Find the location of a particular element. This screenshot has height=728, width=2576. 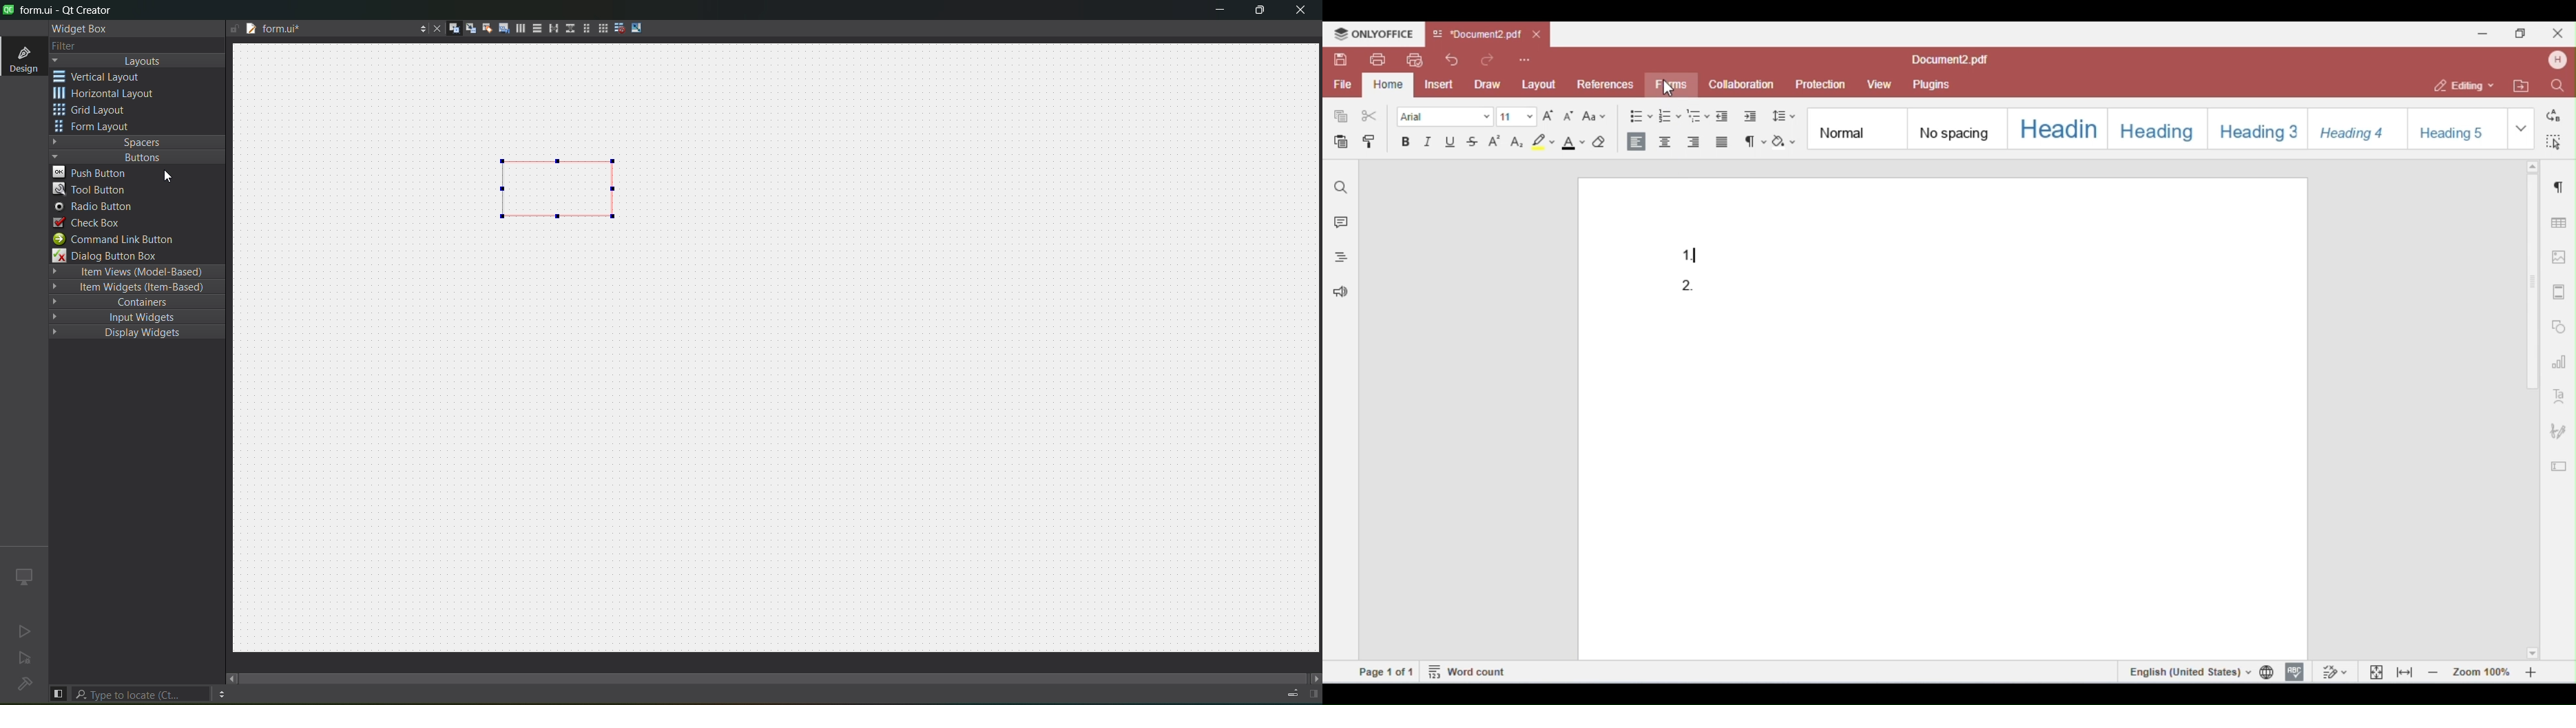

horizontal splitter is located at coordinates (551, 30).